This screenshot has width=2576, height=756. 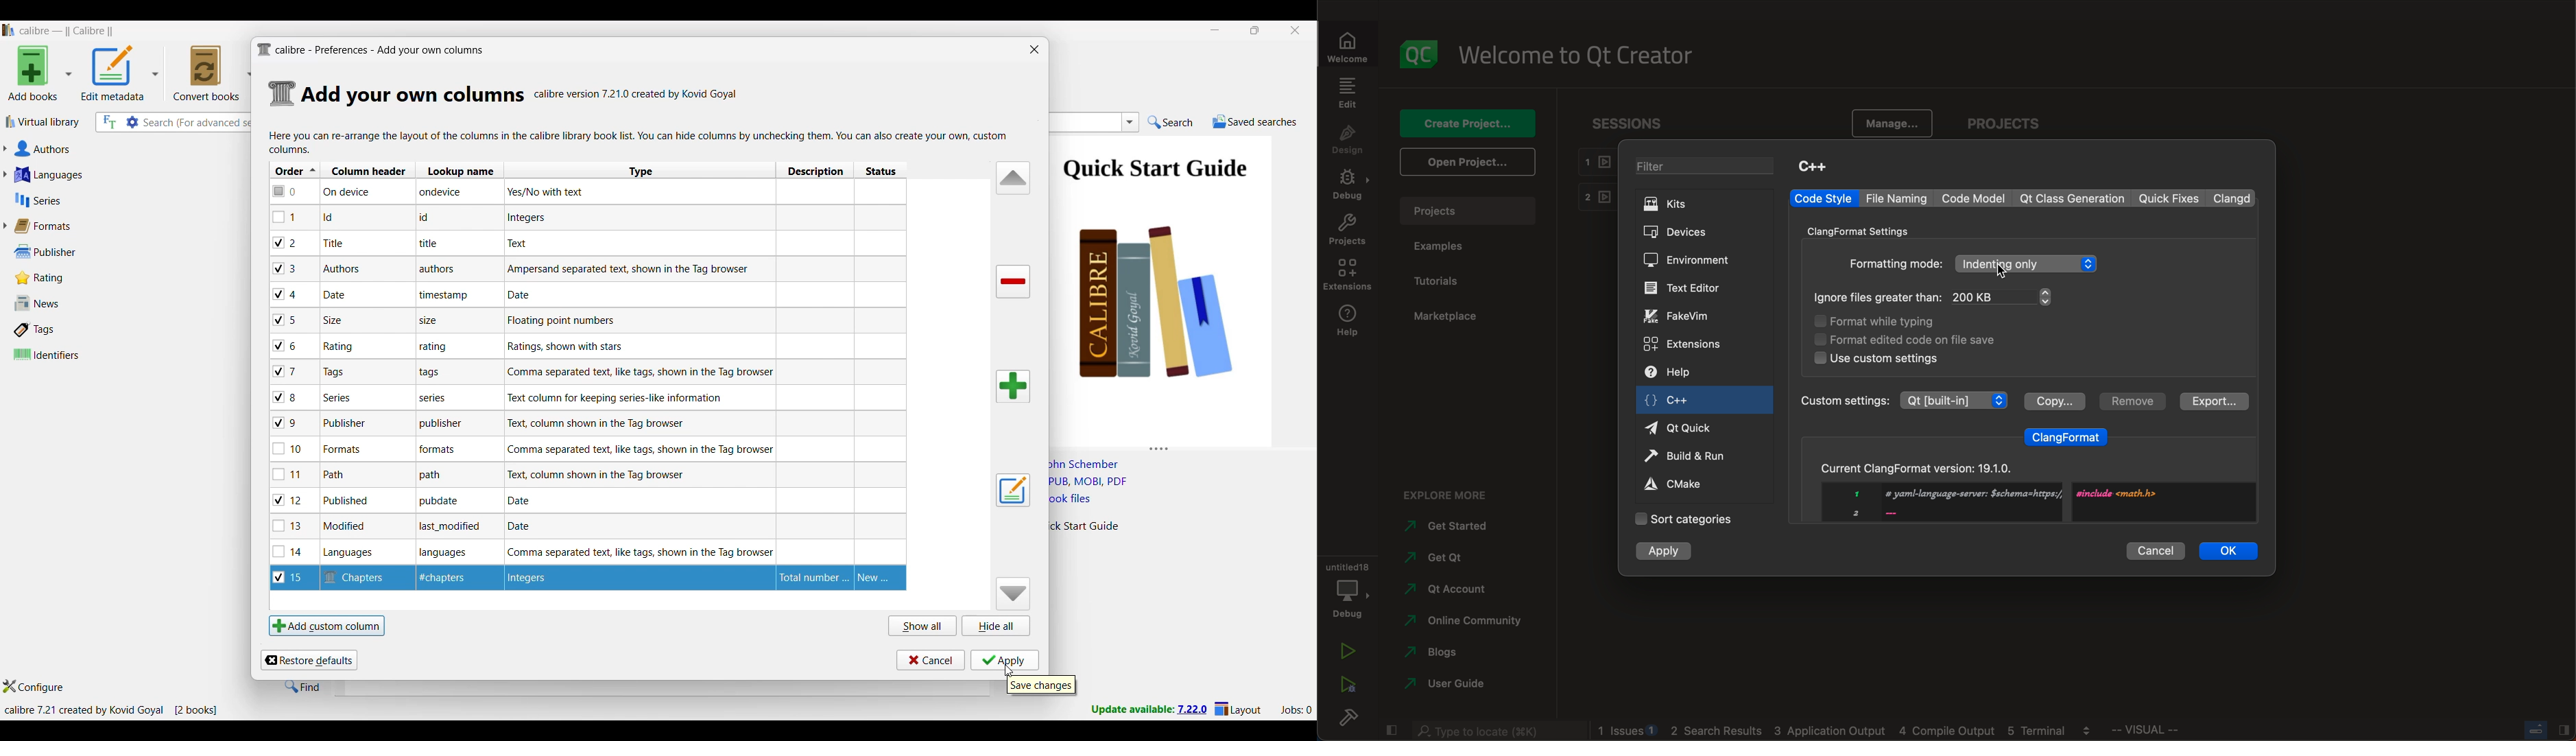 I want to click on note, so click(x=447, y=553).